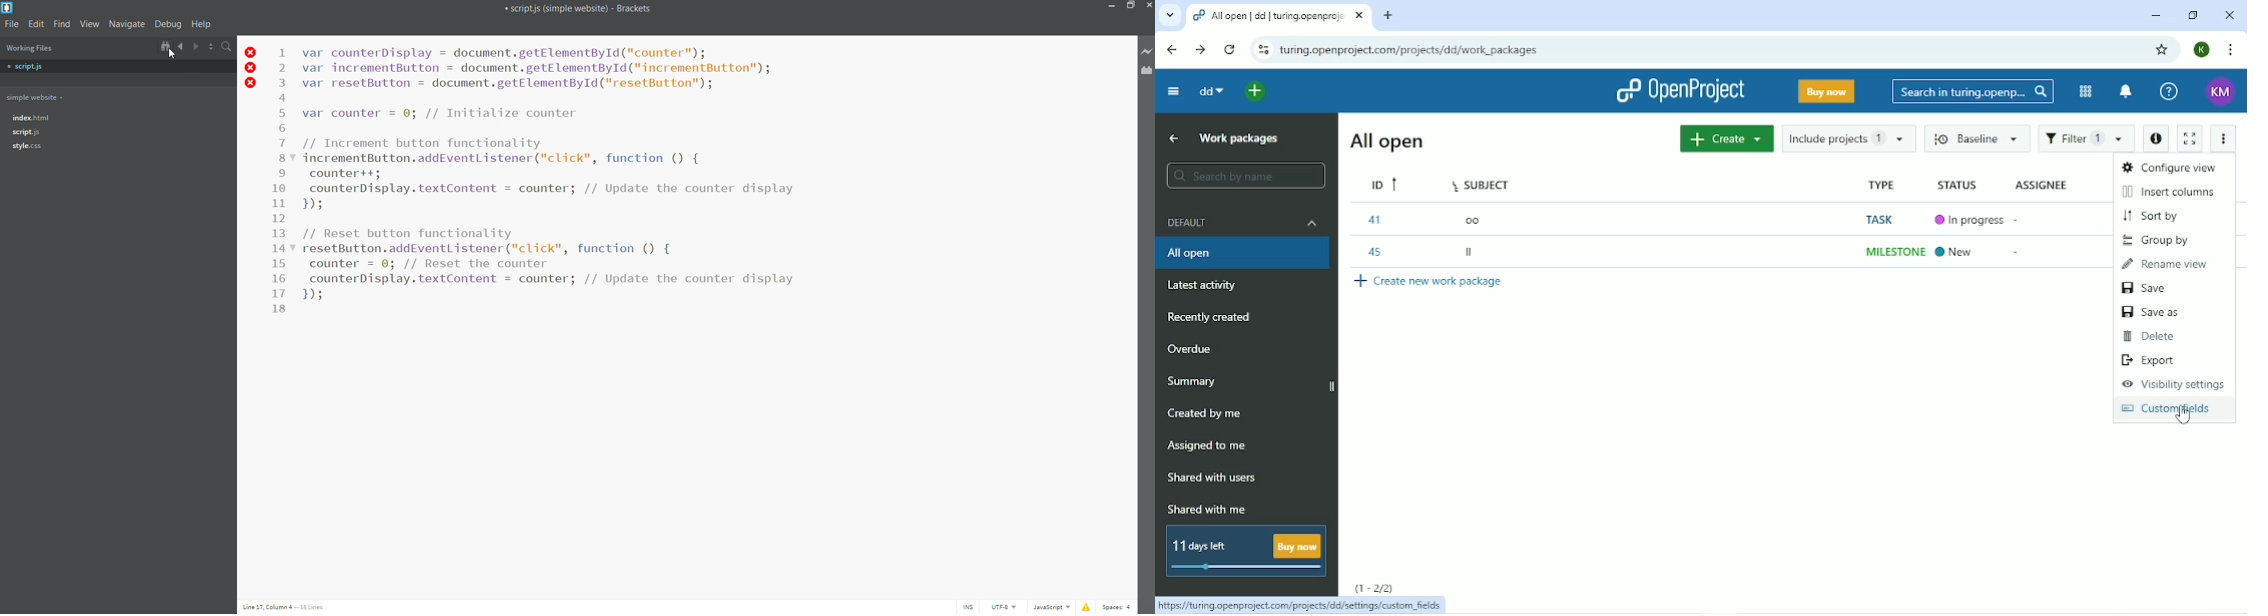  What do you see at coordinates (2201, 49) in the screenshot?
I see `Account` at bounding box center [2201, 49].